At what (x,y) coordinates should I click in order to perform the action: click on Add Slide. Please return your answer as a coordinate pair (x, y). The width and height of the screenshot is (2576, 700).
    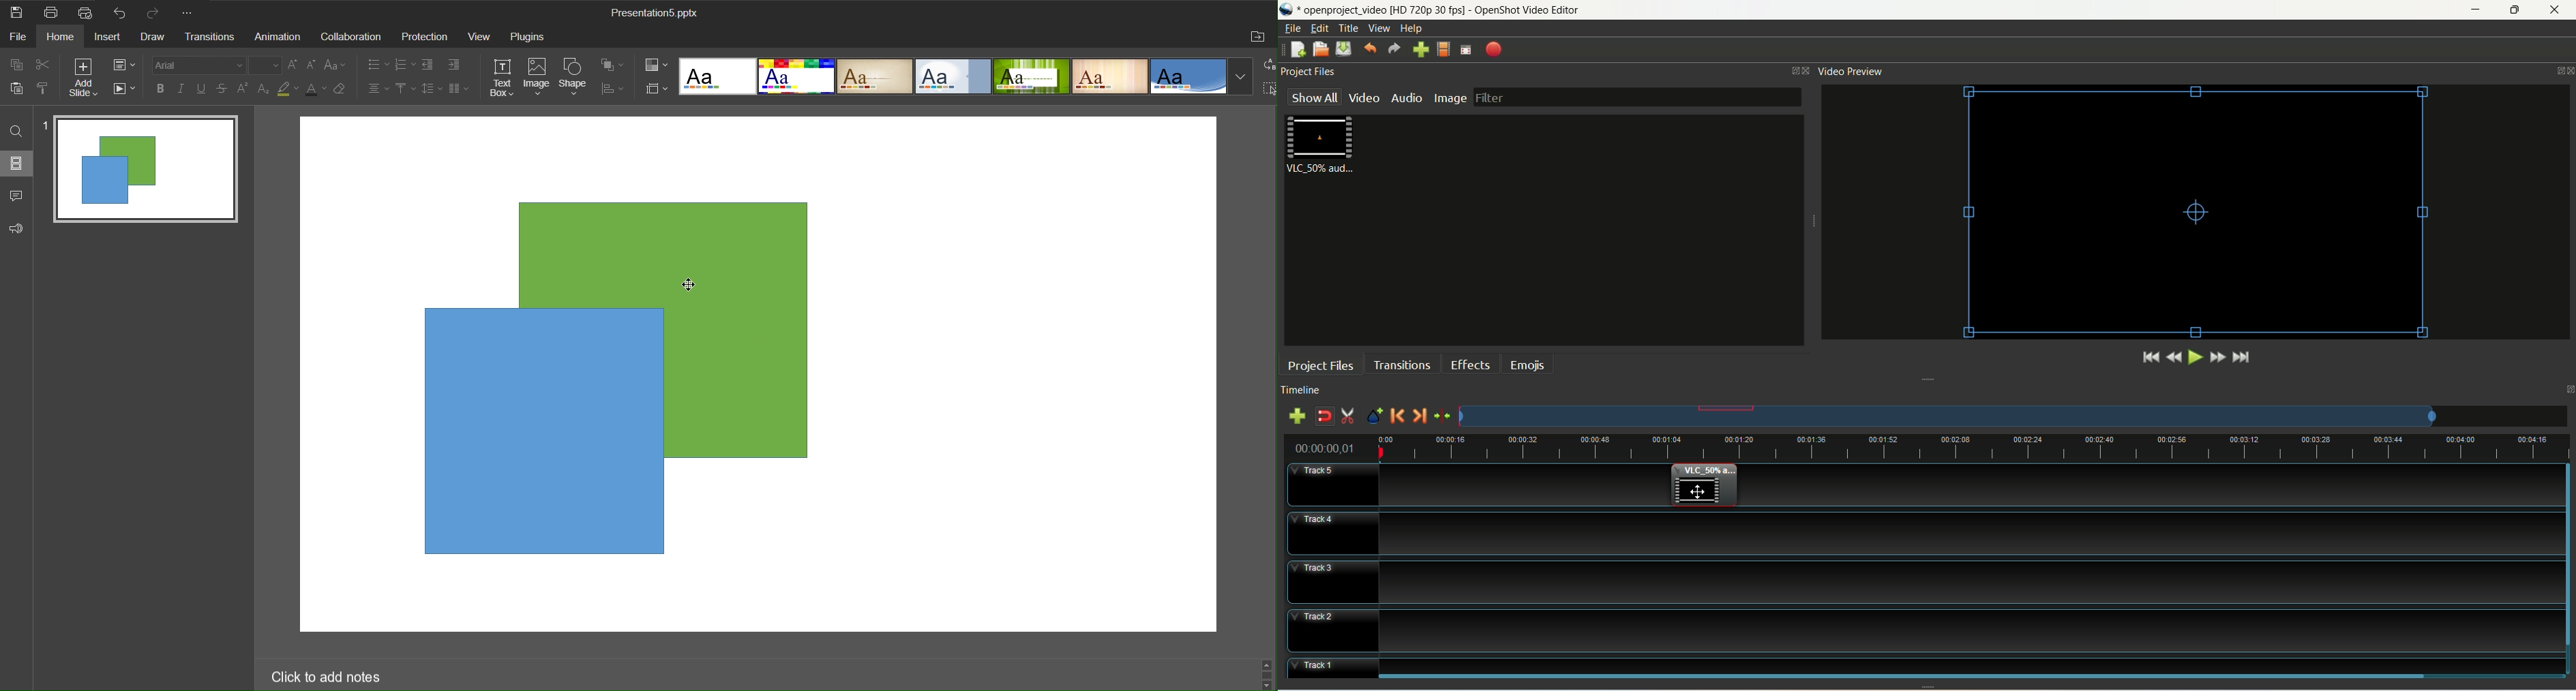
    Looking at the image, I should click on (83, 78).